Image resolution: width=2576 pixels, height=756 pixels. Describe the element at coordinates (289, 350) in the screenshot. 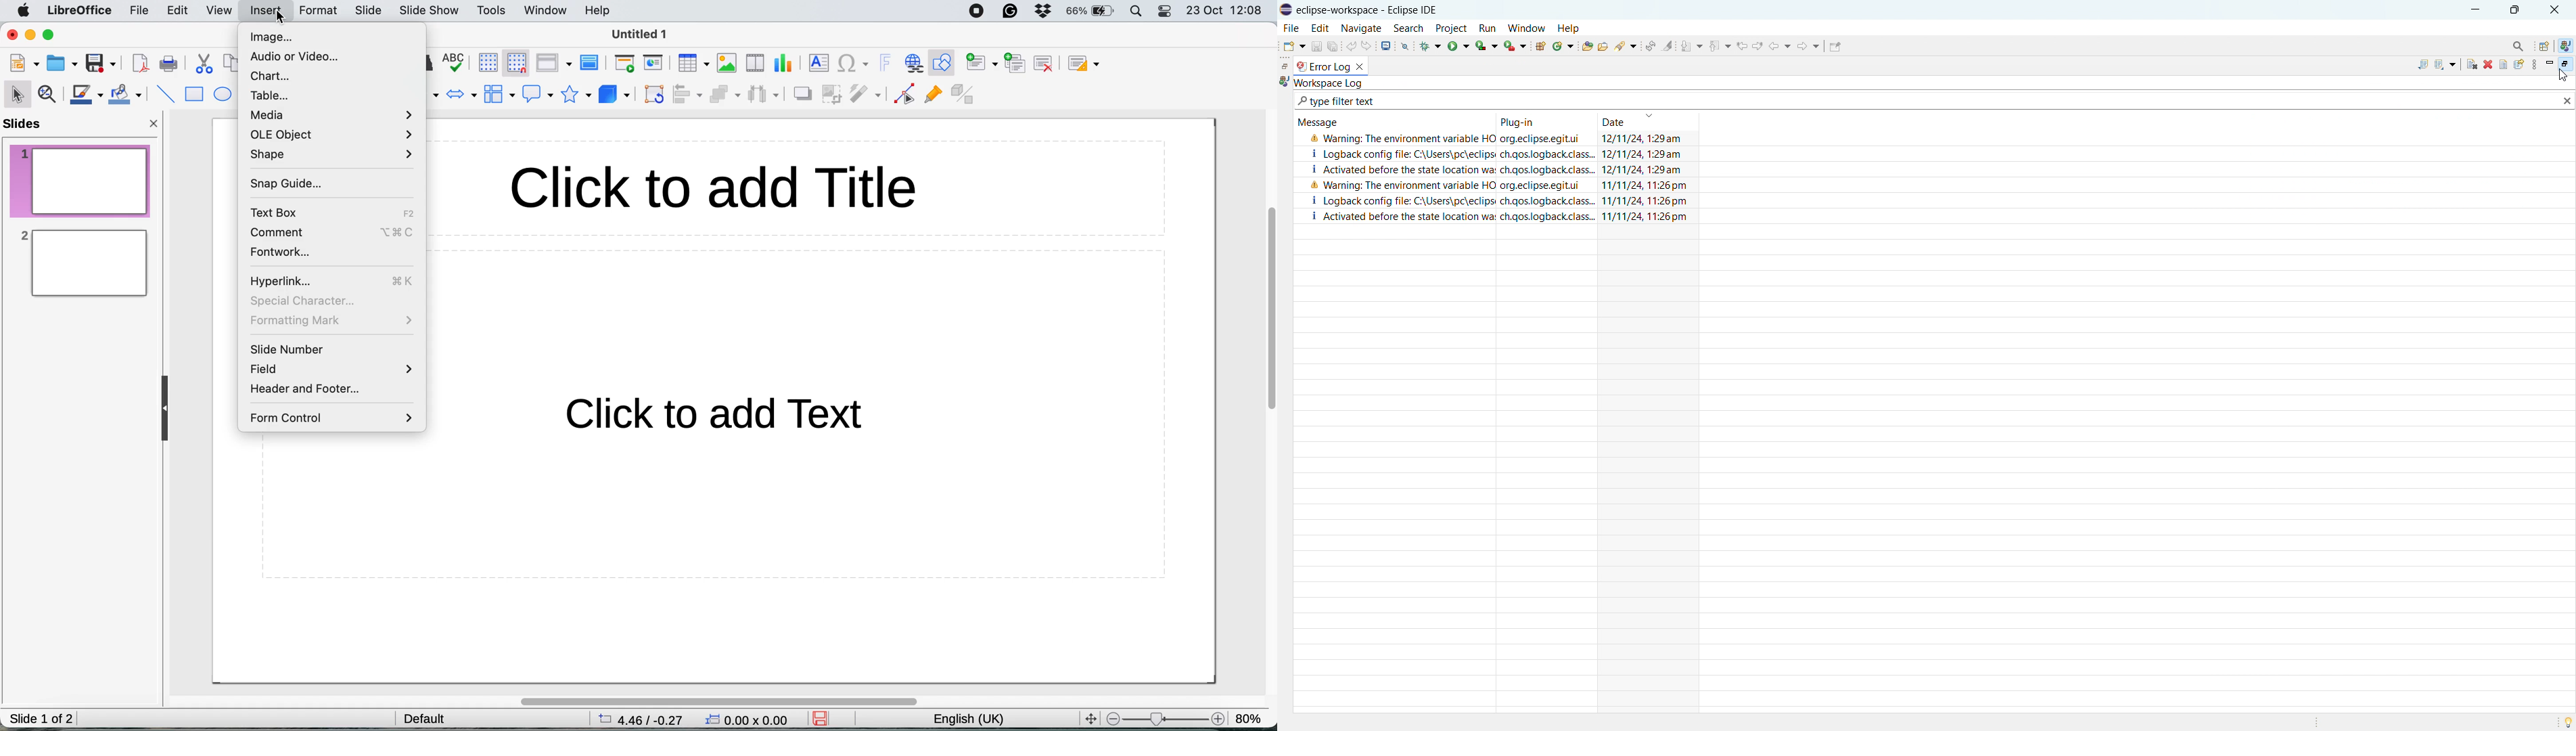

I see `slide number` at that location.